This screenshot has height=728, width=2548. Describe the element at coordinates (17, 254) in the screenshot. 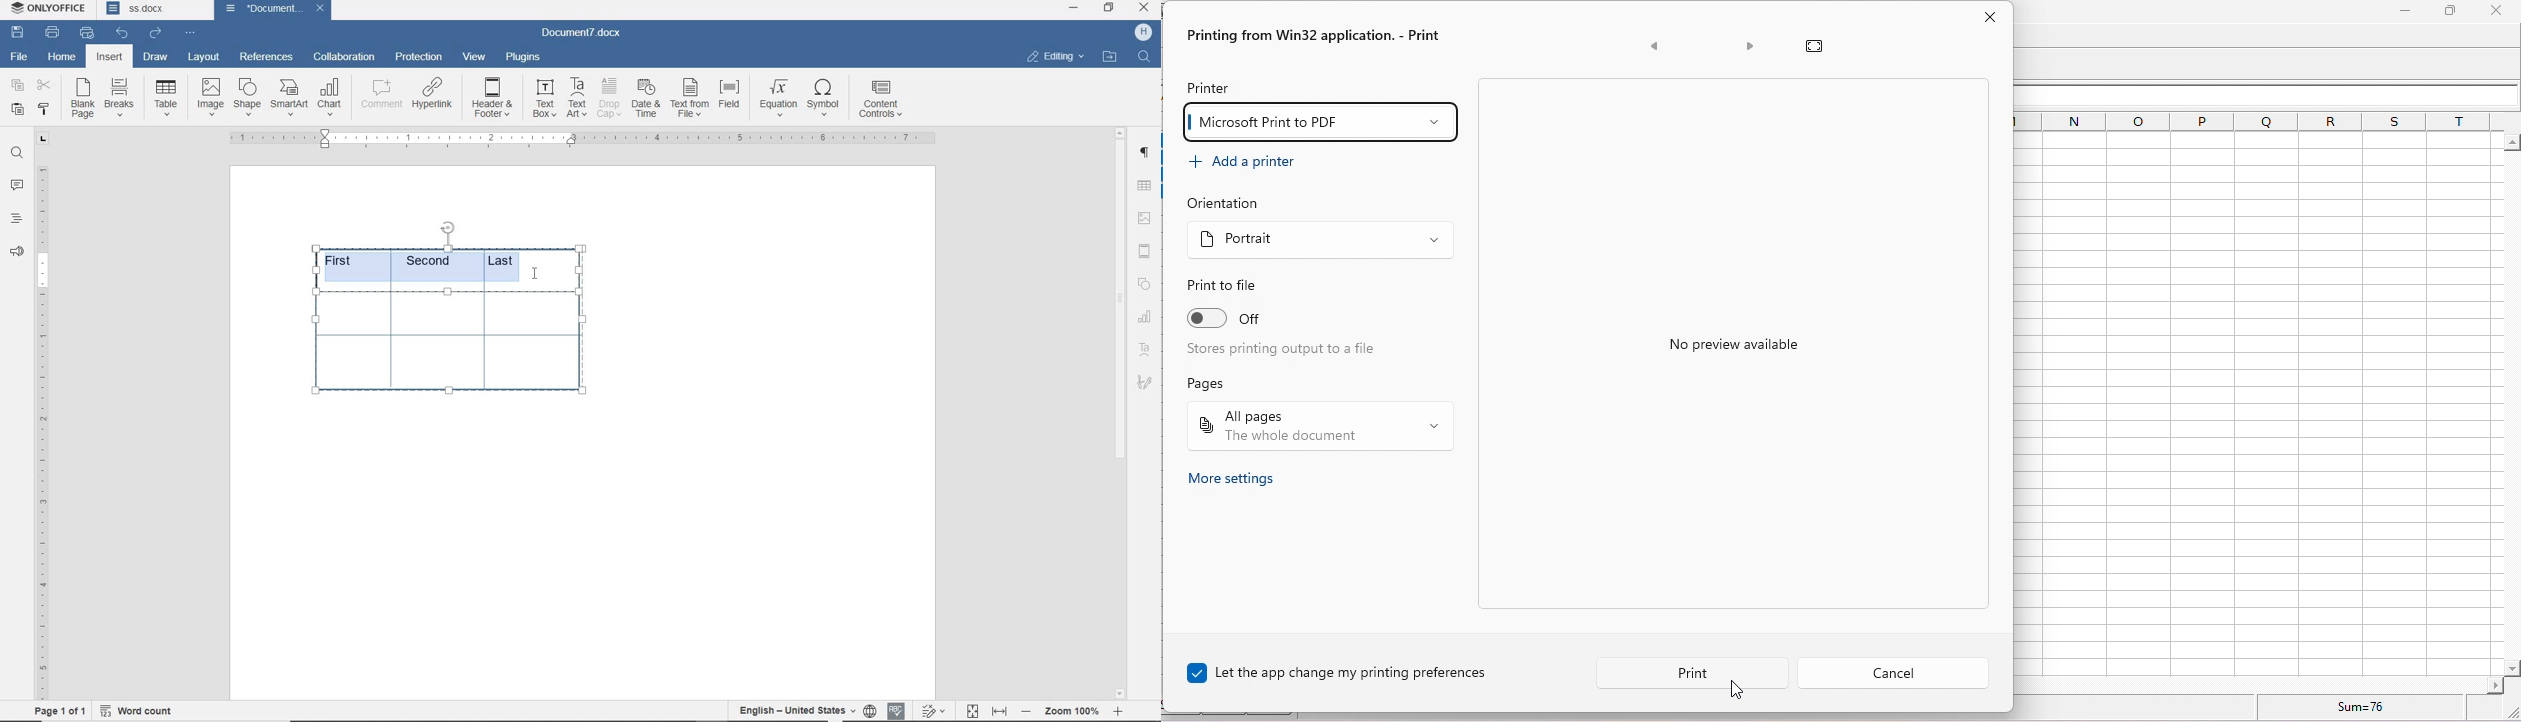

I see `feedback & suppory` at that location.